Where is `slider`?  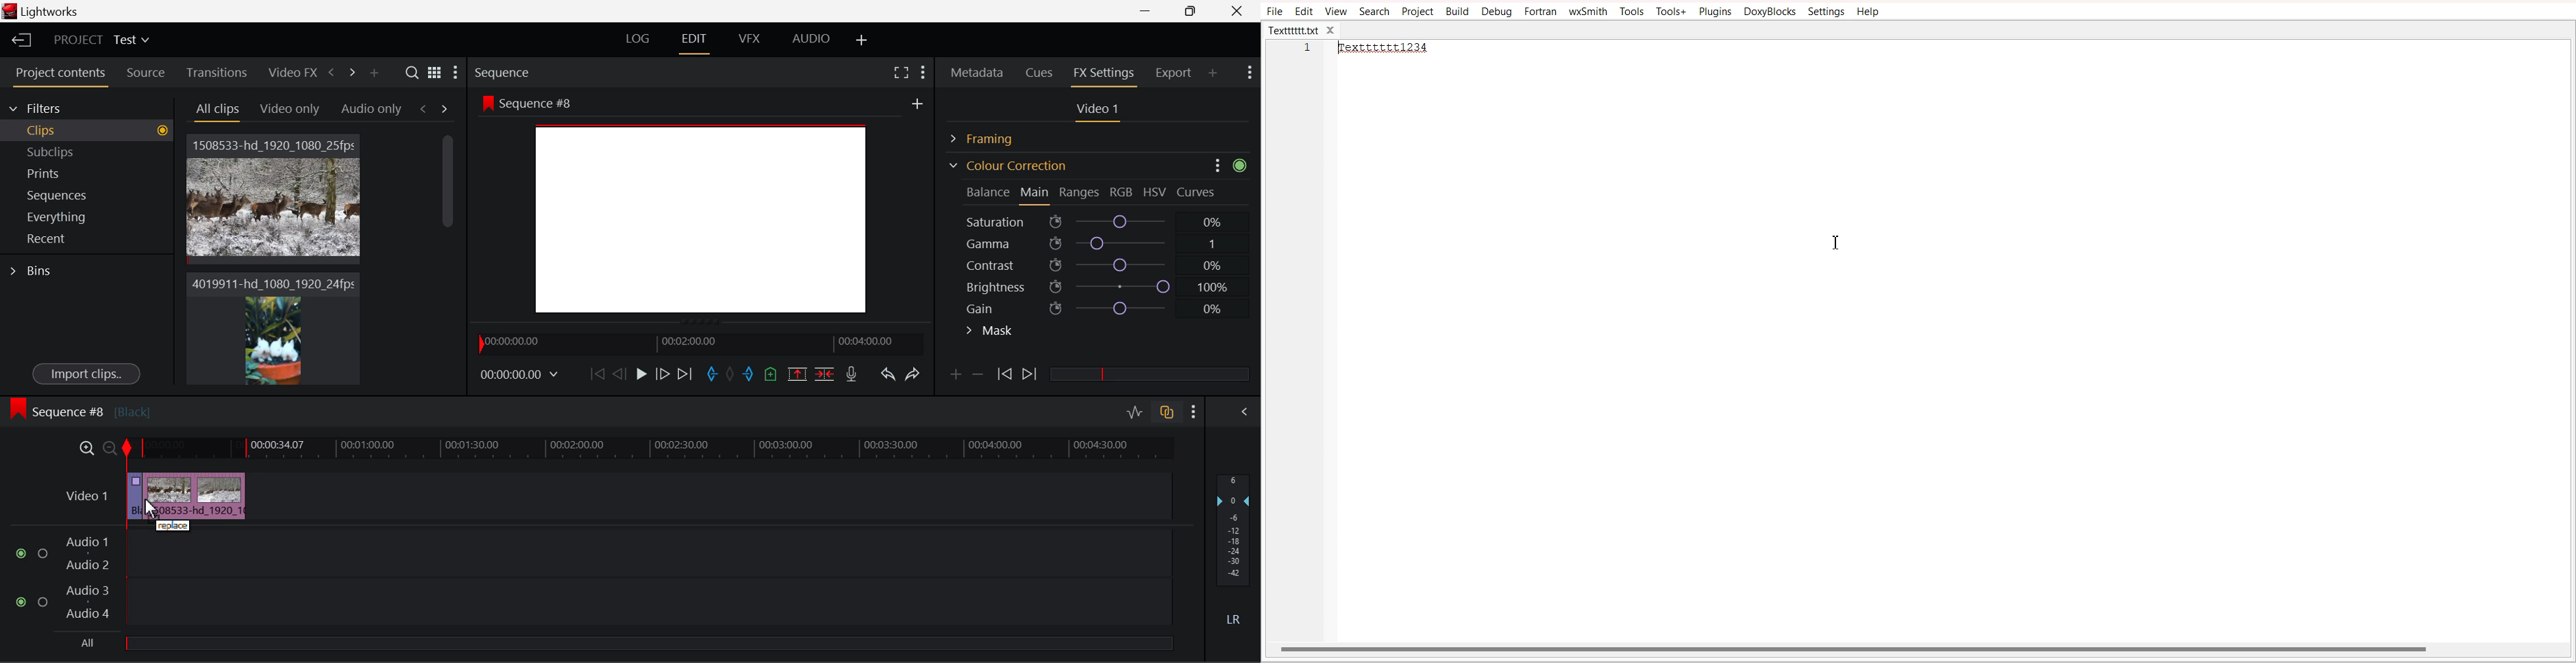 slider is located at coordinates (648, 643).